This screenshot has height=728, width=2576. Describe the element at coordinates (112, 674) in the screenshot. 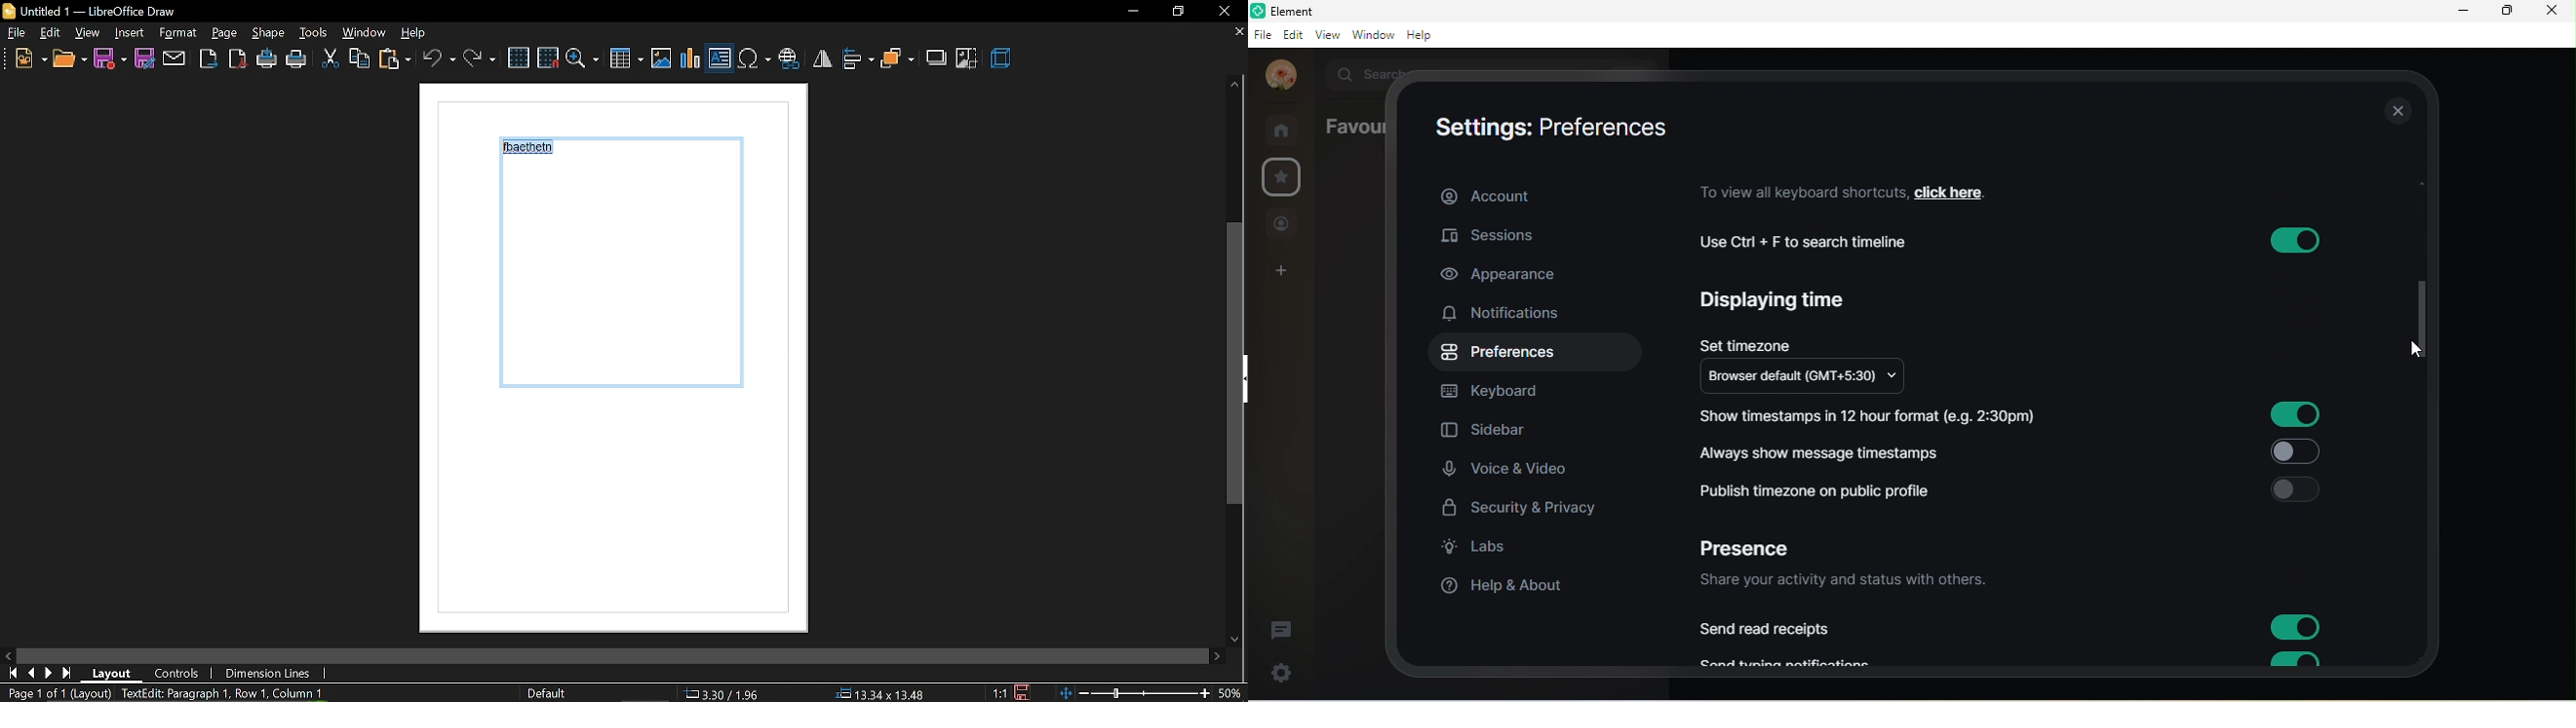

I see `layout` at that location.